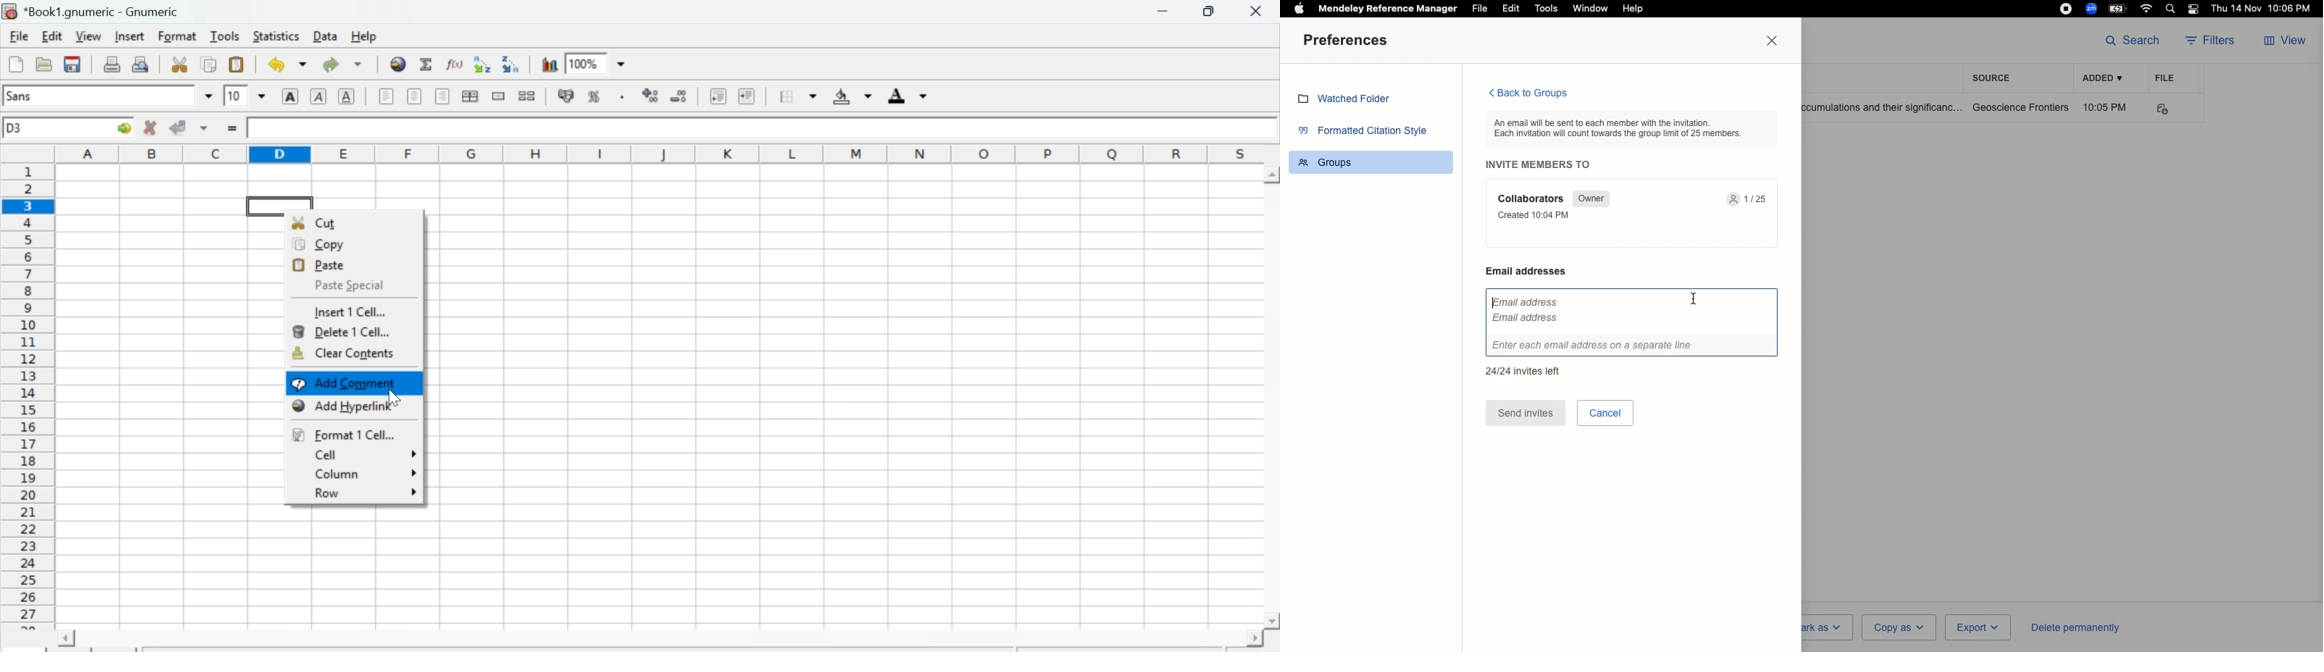 This screenshot has width=2324, height=672. I want to click on Create new workbook, so click(13, 65).